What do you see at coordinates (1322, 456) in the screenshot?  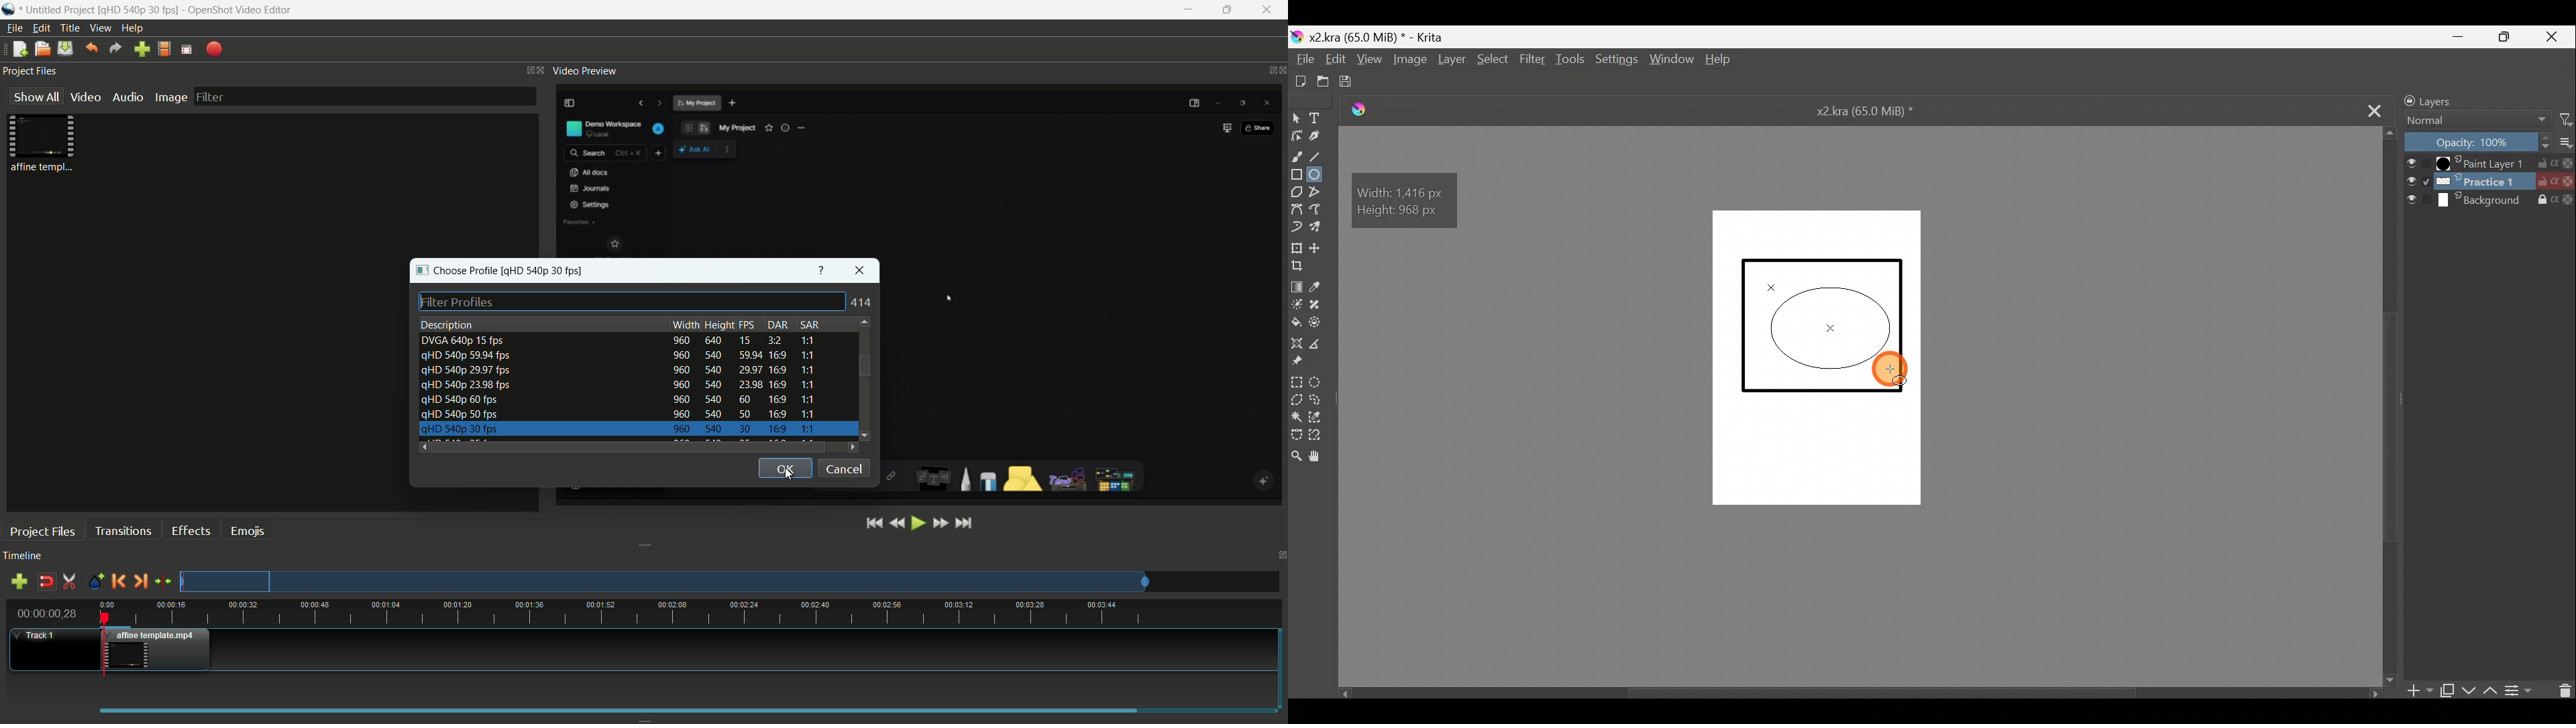 I see `Pan tool` at bounding box center [1322, 456].